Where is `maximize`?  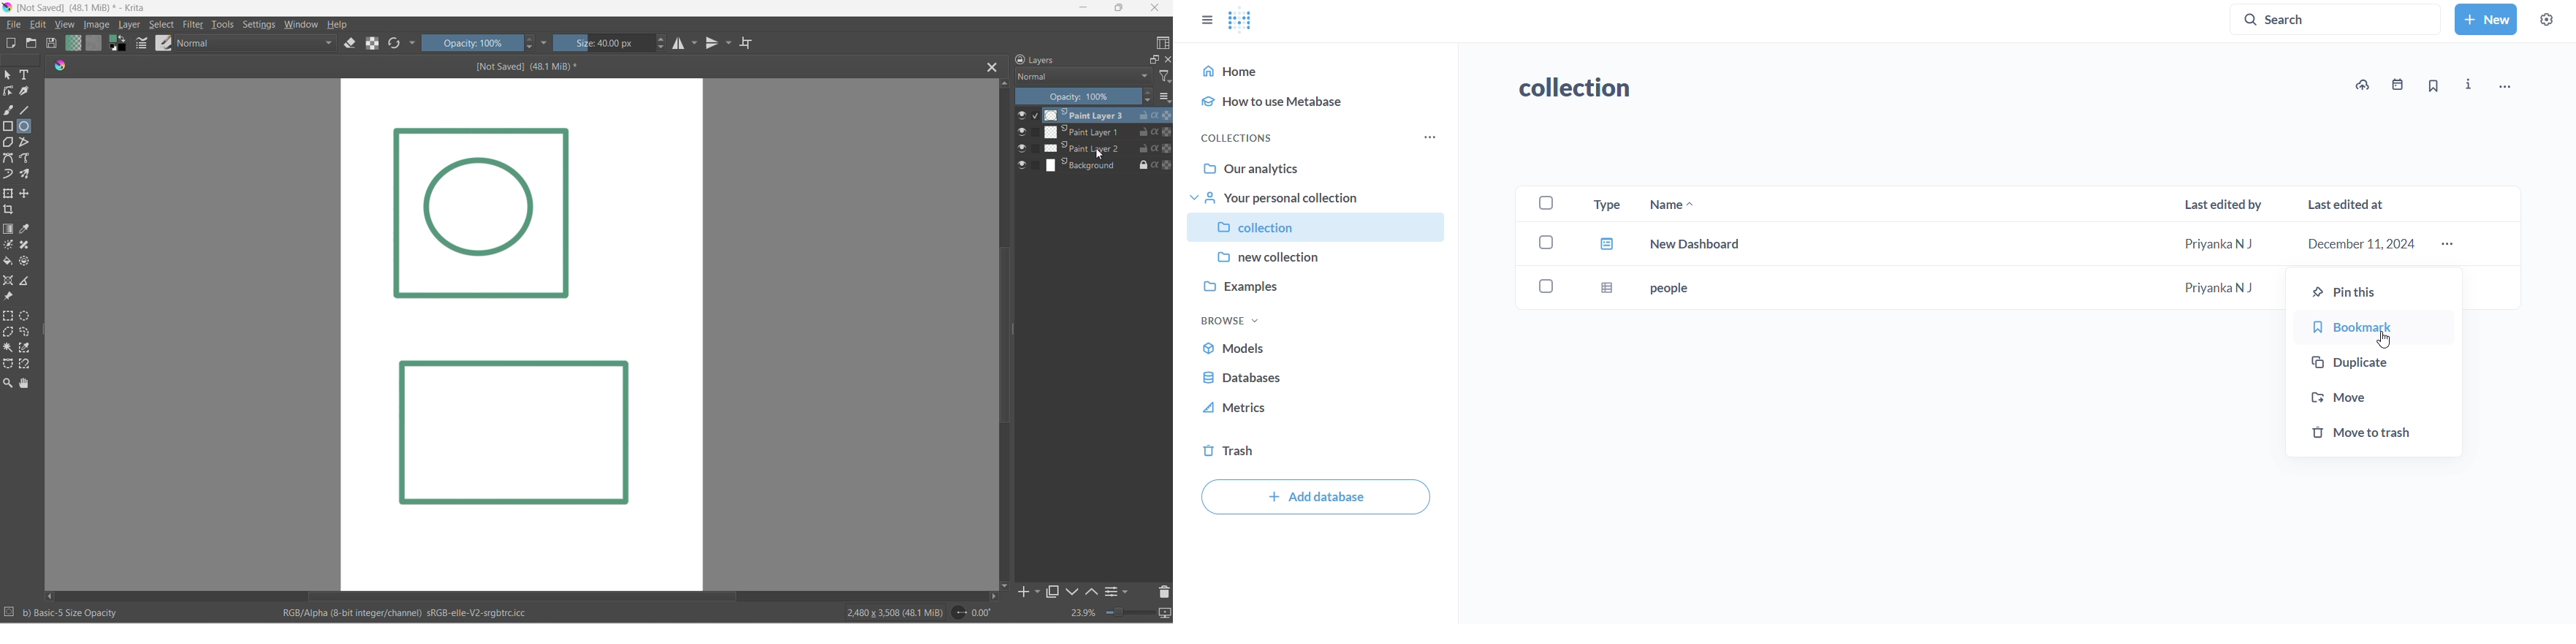 maximize is located at coordinates (1120, 9).